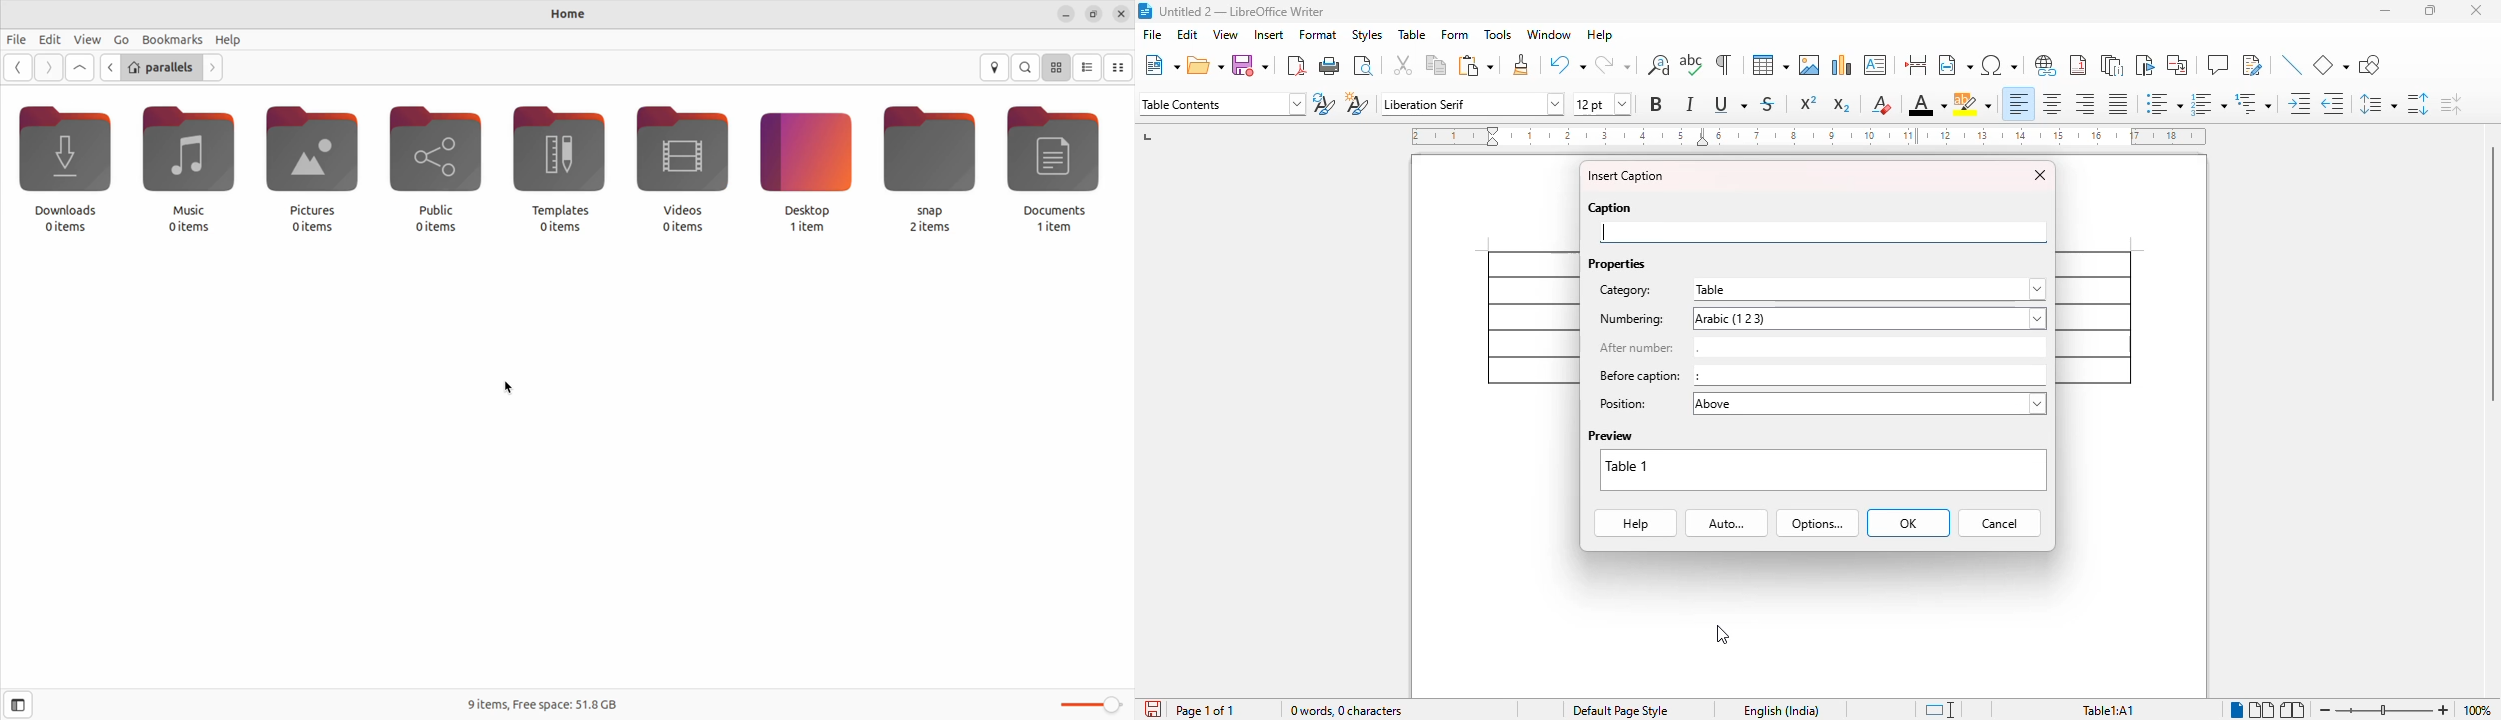 Image resolution: width=2520 pixels, height=728 pixels. I want to click on font size, so click(1603, 104).